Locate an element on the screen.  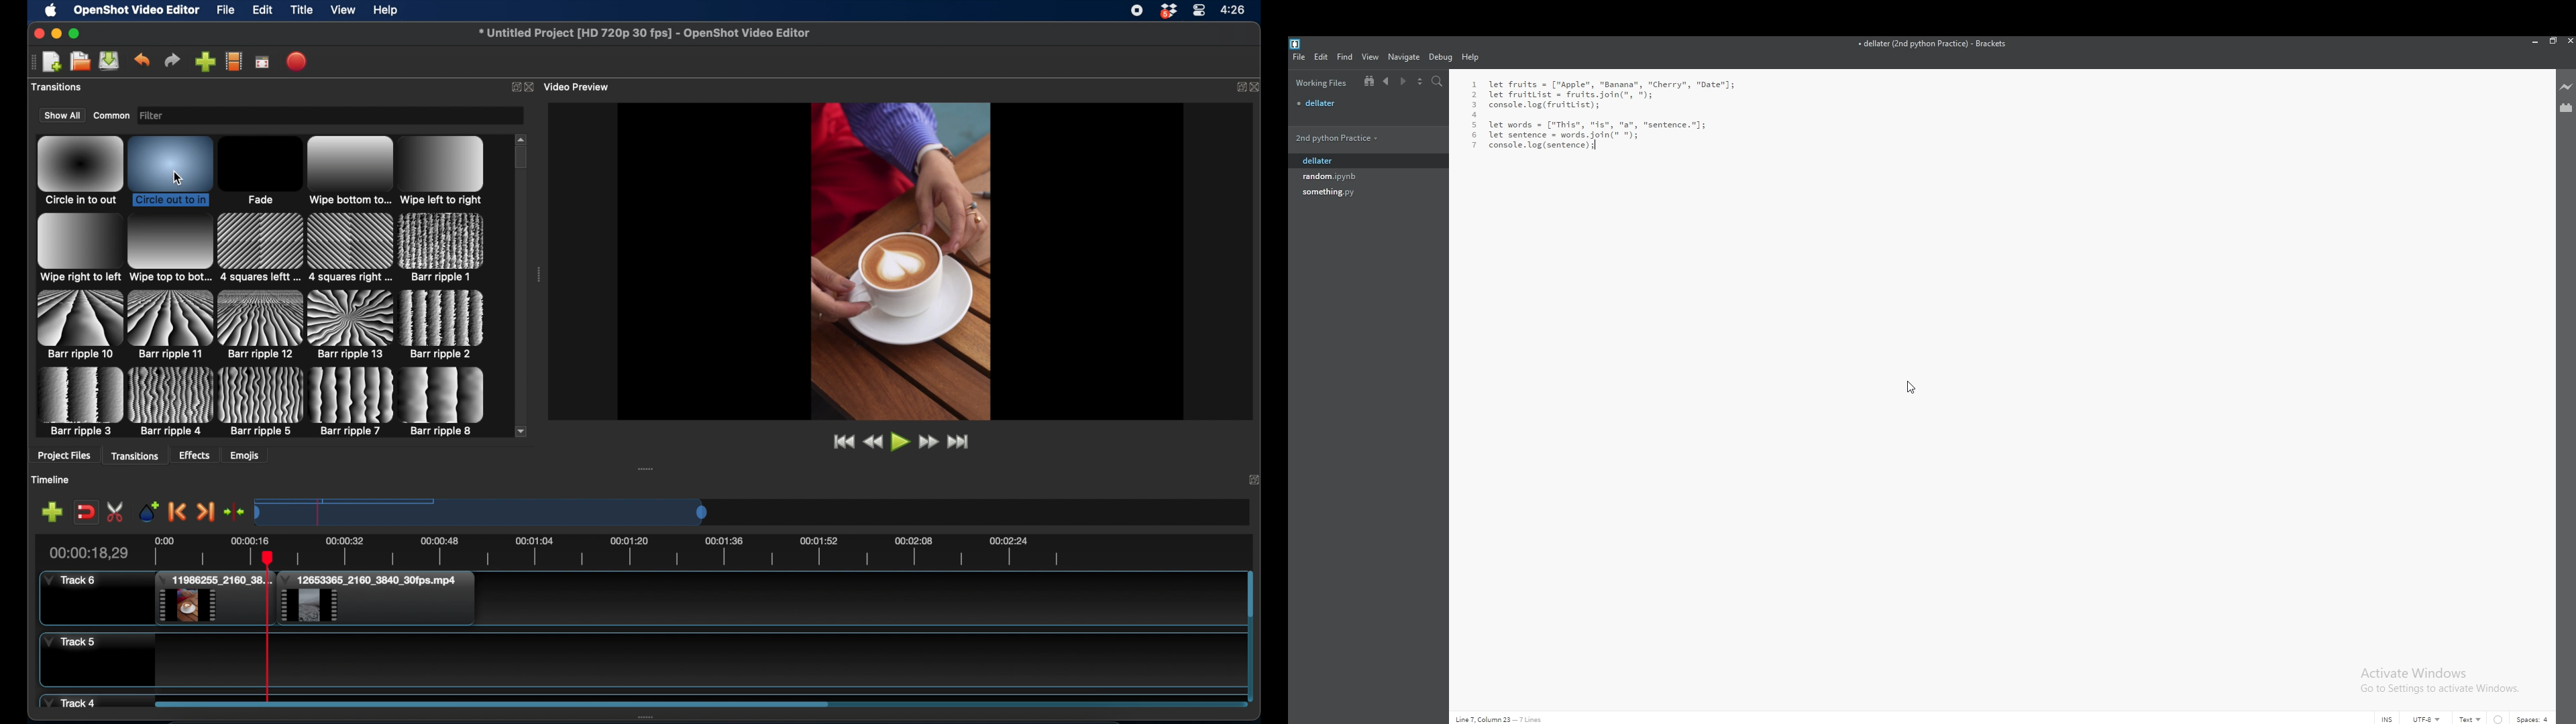
disable snapping is located at coordinates (86, 511).